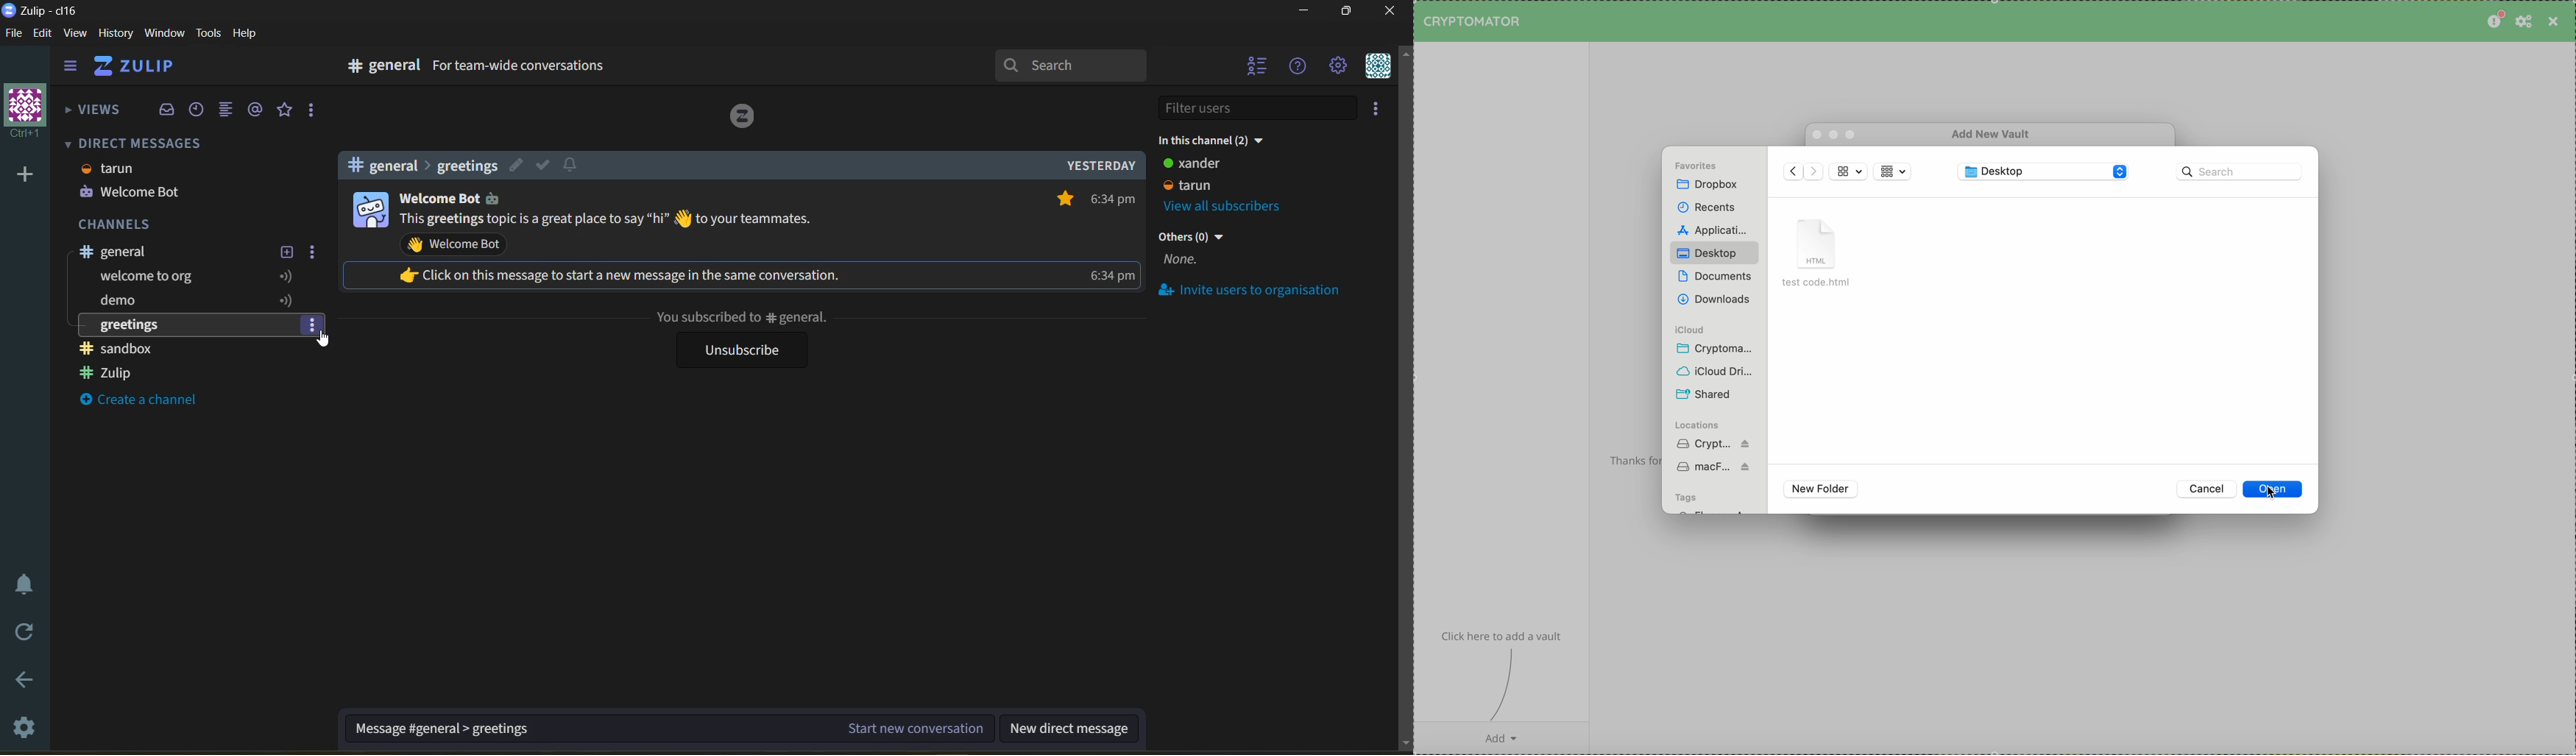 Image resolution: width=2576 pixels, height=756 pixels. What do you see at coordinates (1299, 66) in the screenshot?
I see `help manu` at bounding box center [1299, 66].